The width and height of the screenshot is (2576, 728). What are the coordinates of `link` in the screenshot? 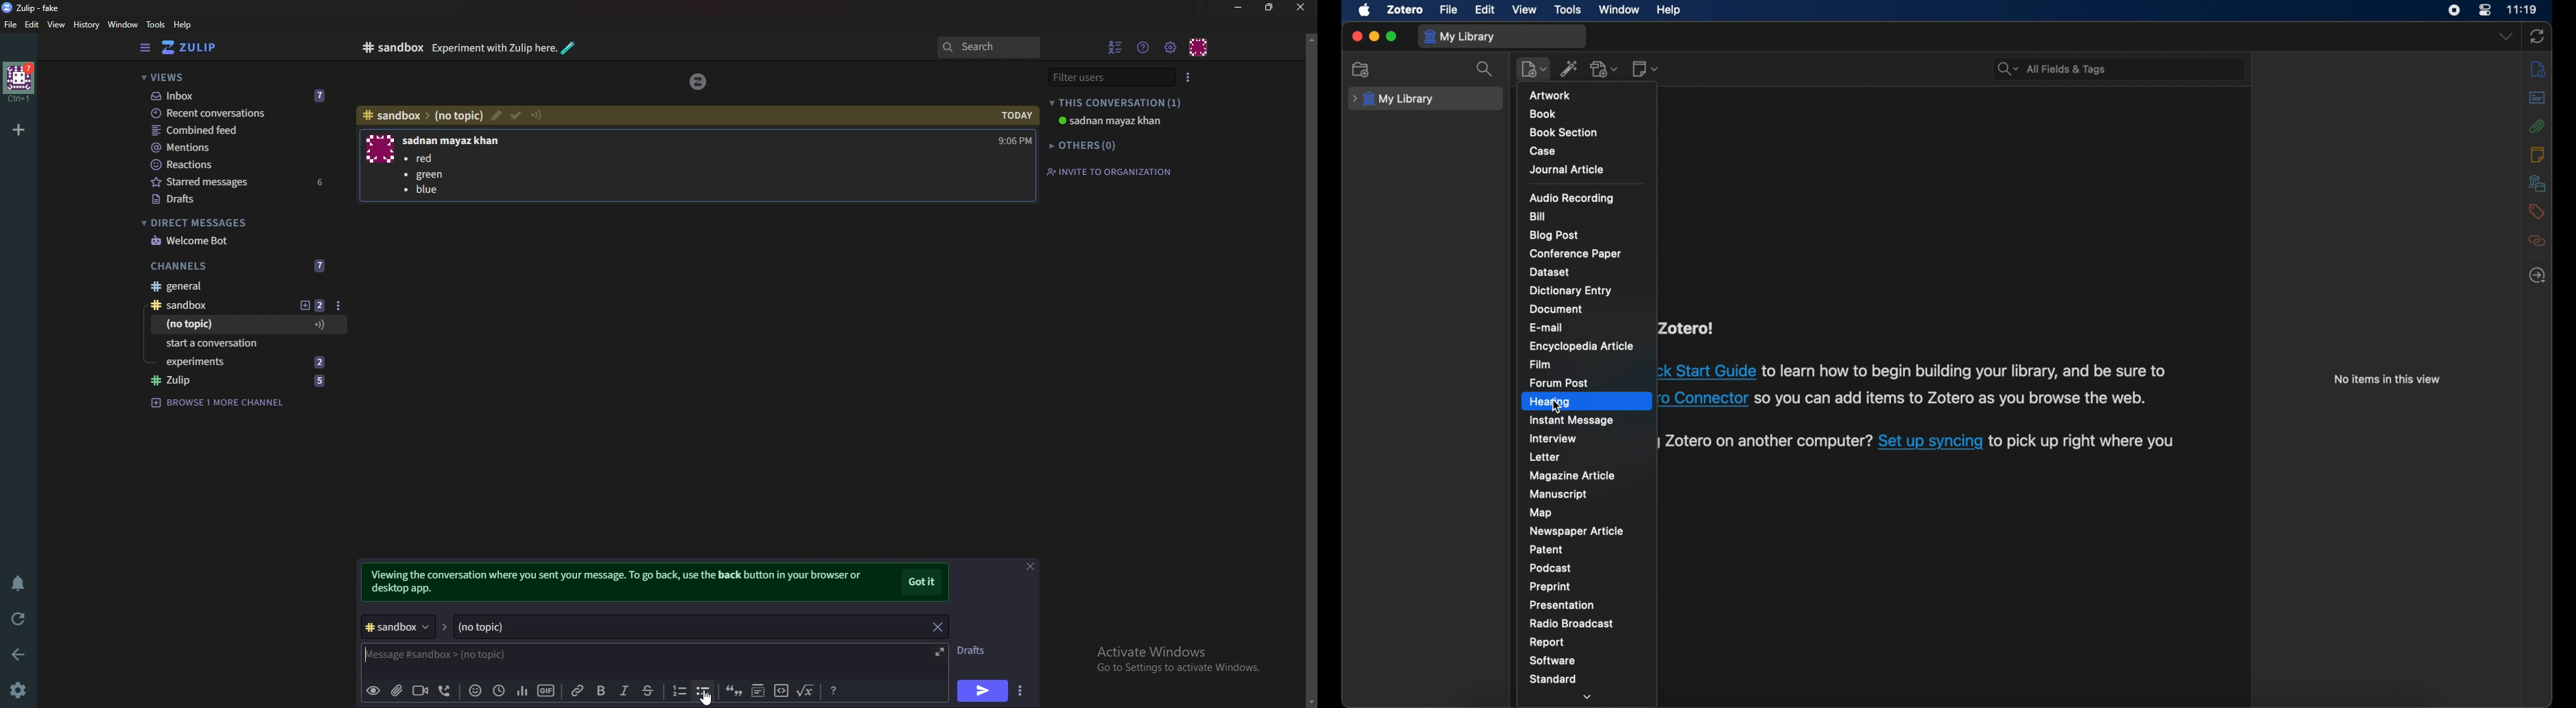 It's located at (580, 691).